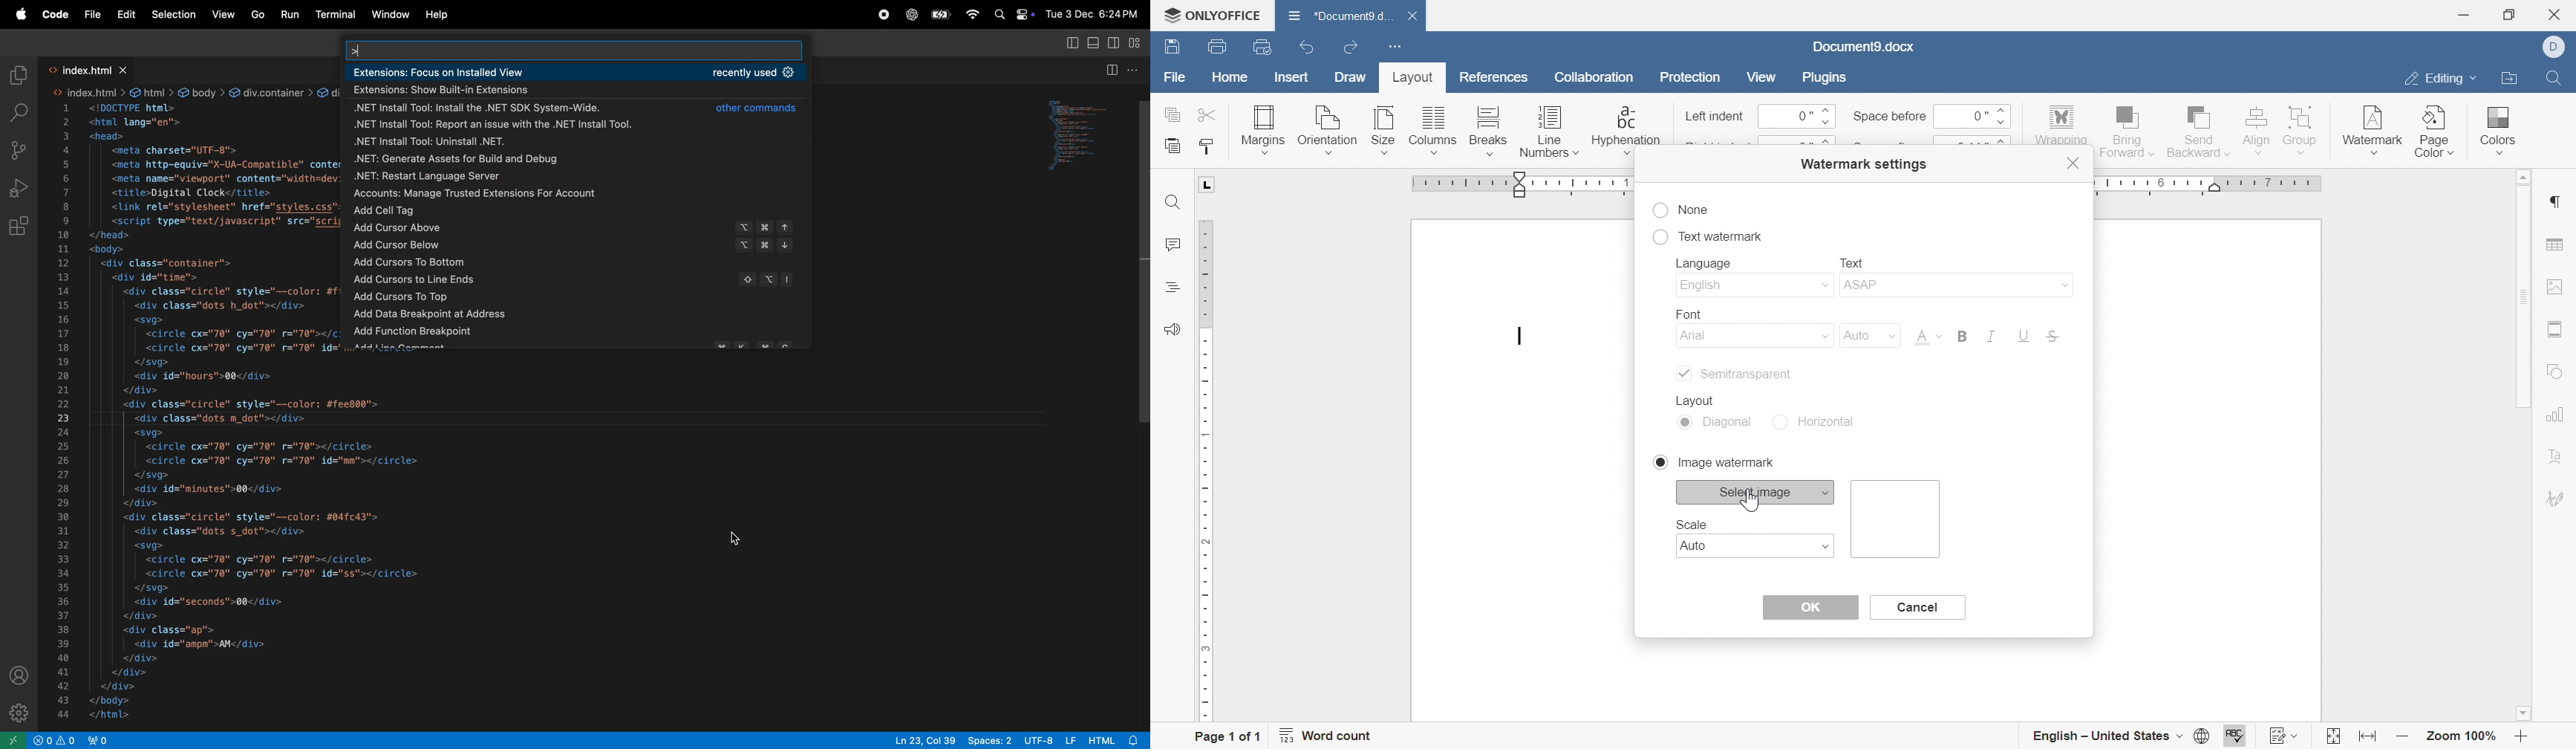  Describe the element at coordinates (575, 299) in the screenshot. I see `add cursor on top` at that location.